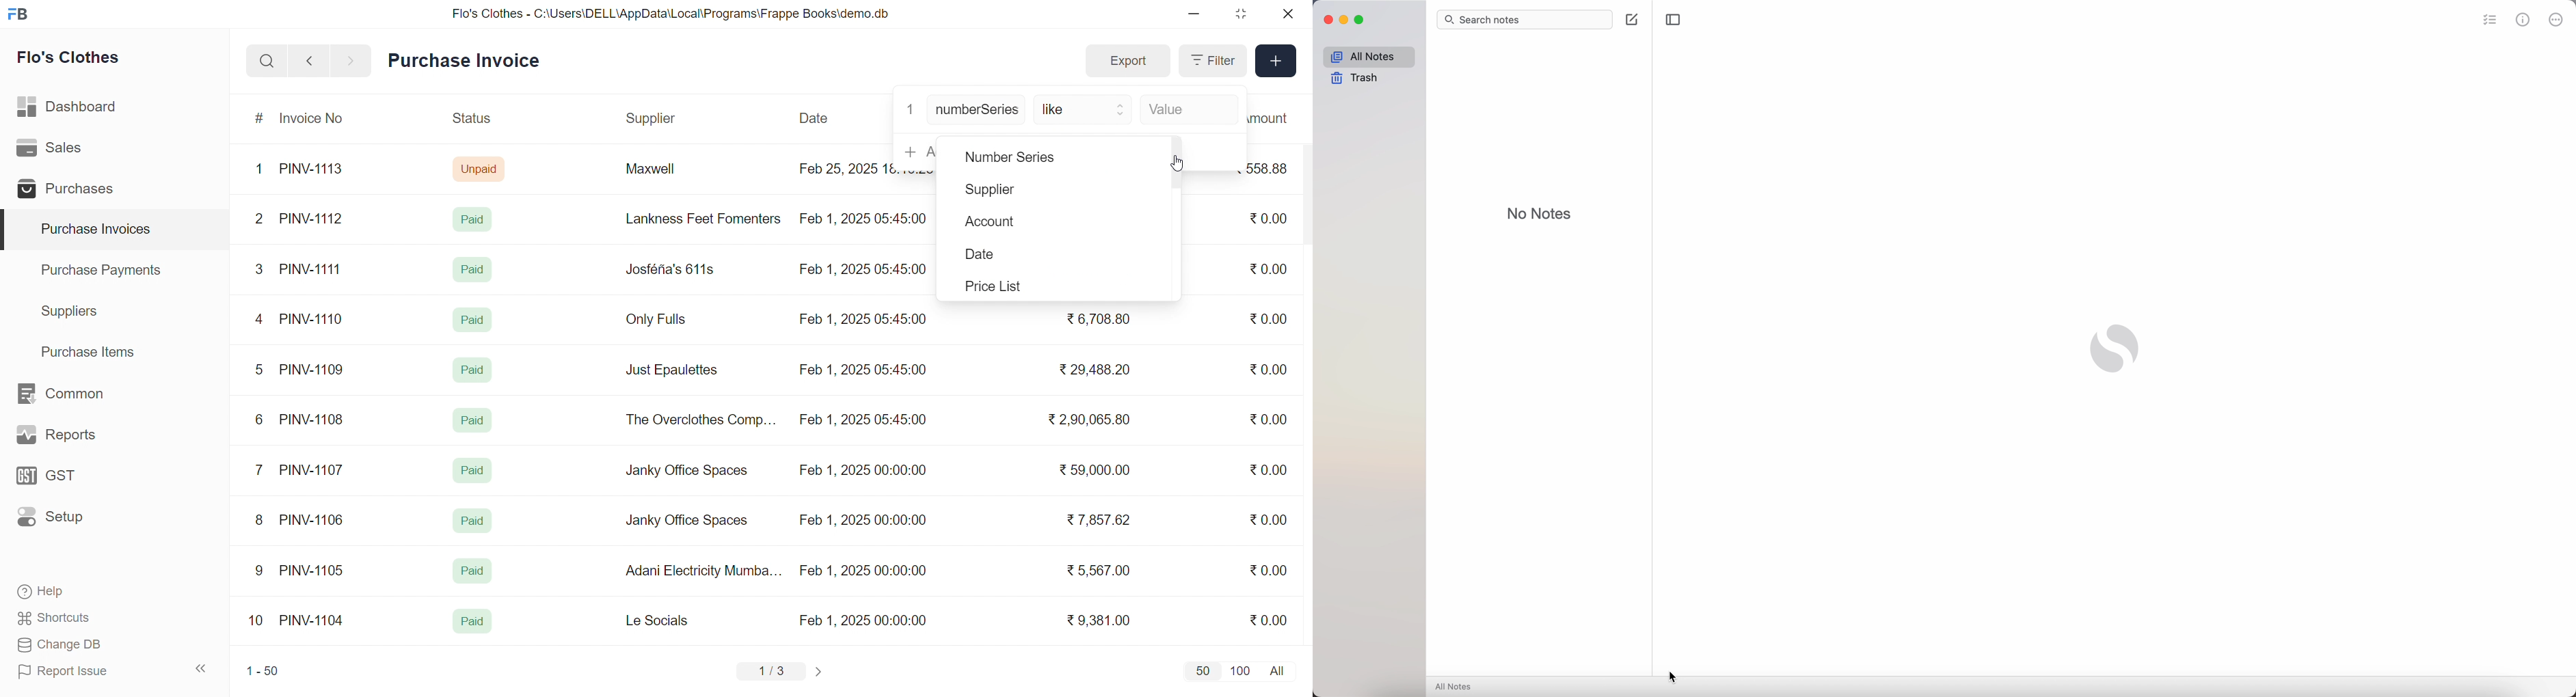 Image resolution: width=2576 pixels, height=700 pixels. What do you see at coordinates (261, 221) in the screenshot?
I see `2` at bounding box center [261, 221].